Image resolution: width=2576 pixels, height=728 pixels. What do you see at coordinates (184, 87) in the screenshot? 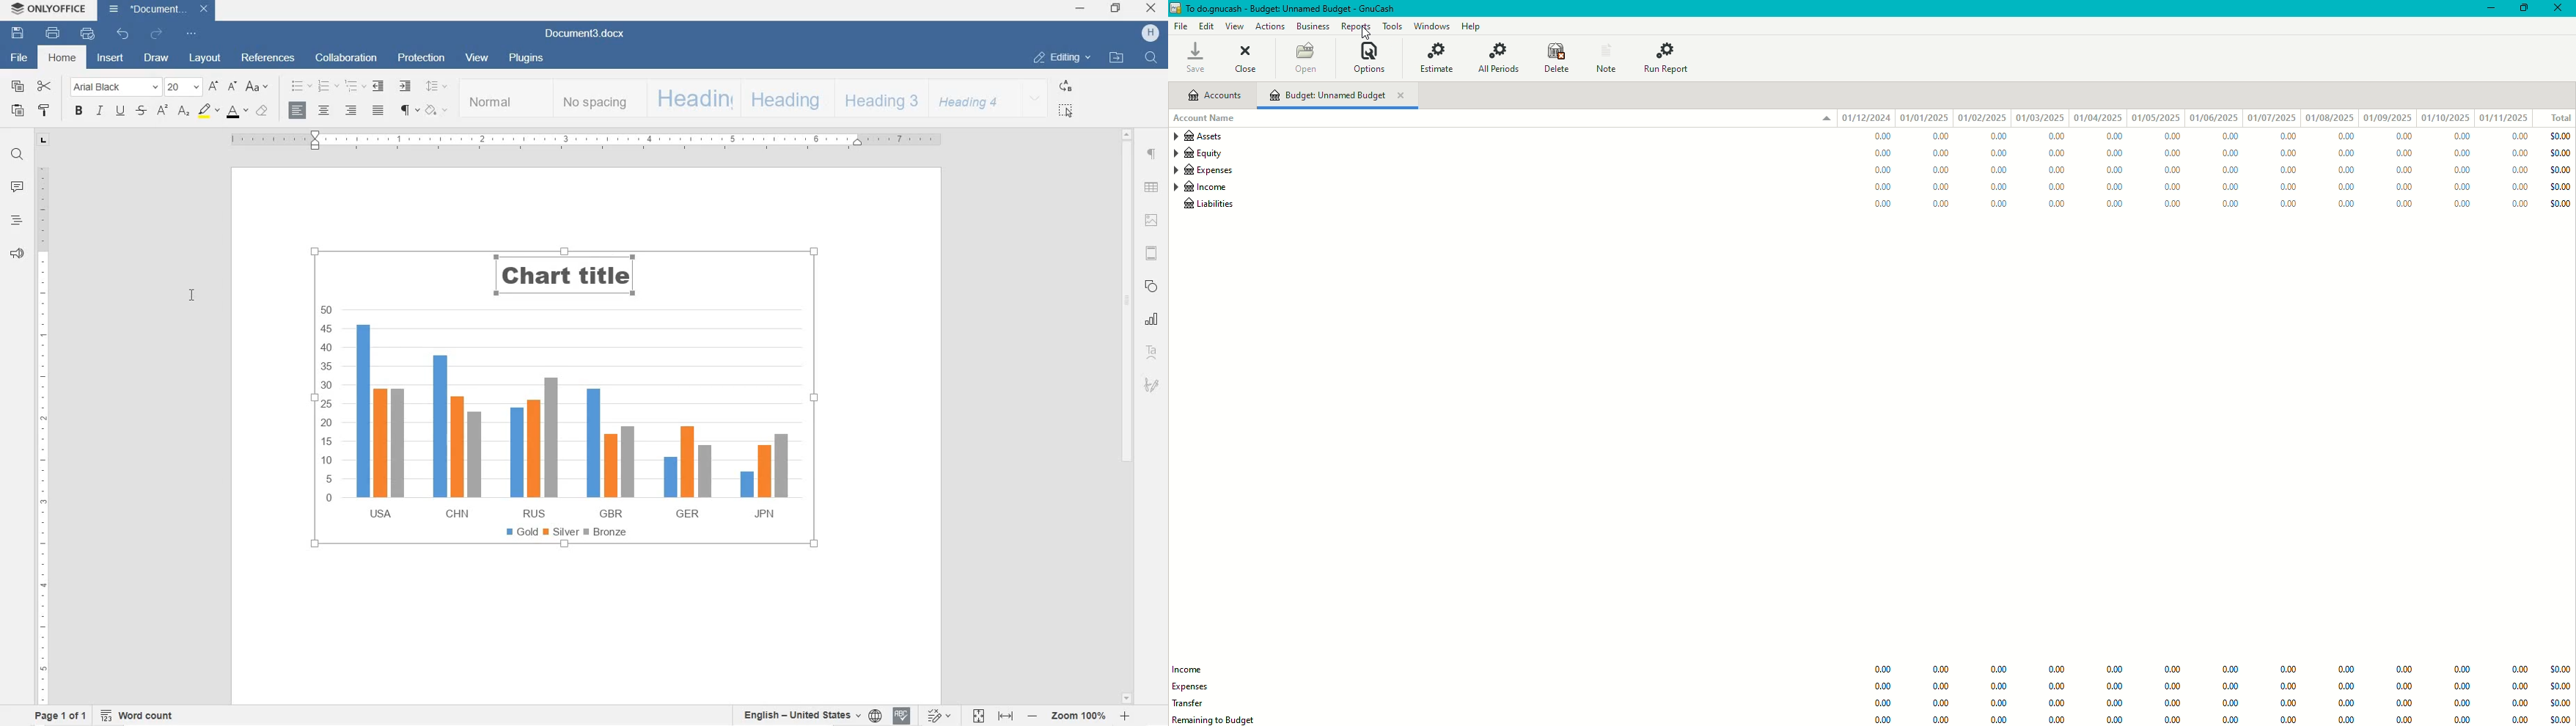
I see `FONT SIZE` at bounding box center [184, 87].